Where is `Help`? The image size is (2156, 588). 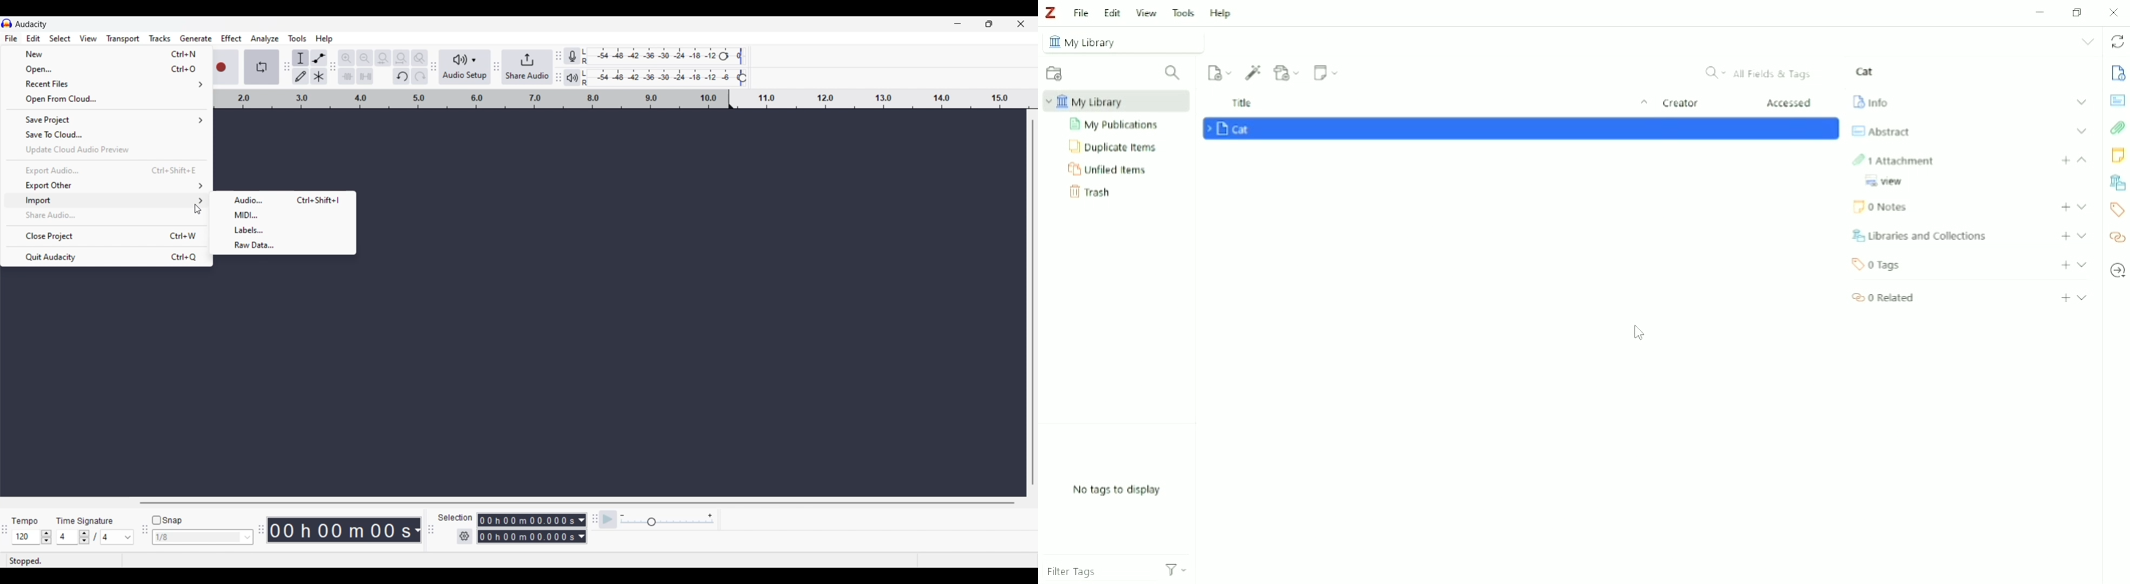 Help is located at coordinates (1220, 14).